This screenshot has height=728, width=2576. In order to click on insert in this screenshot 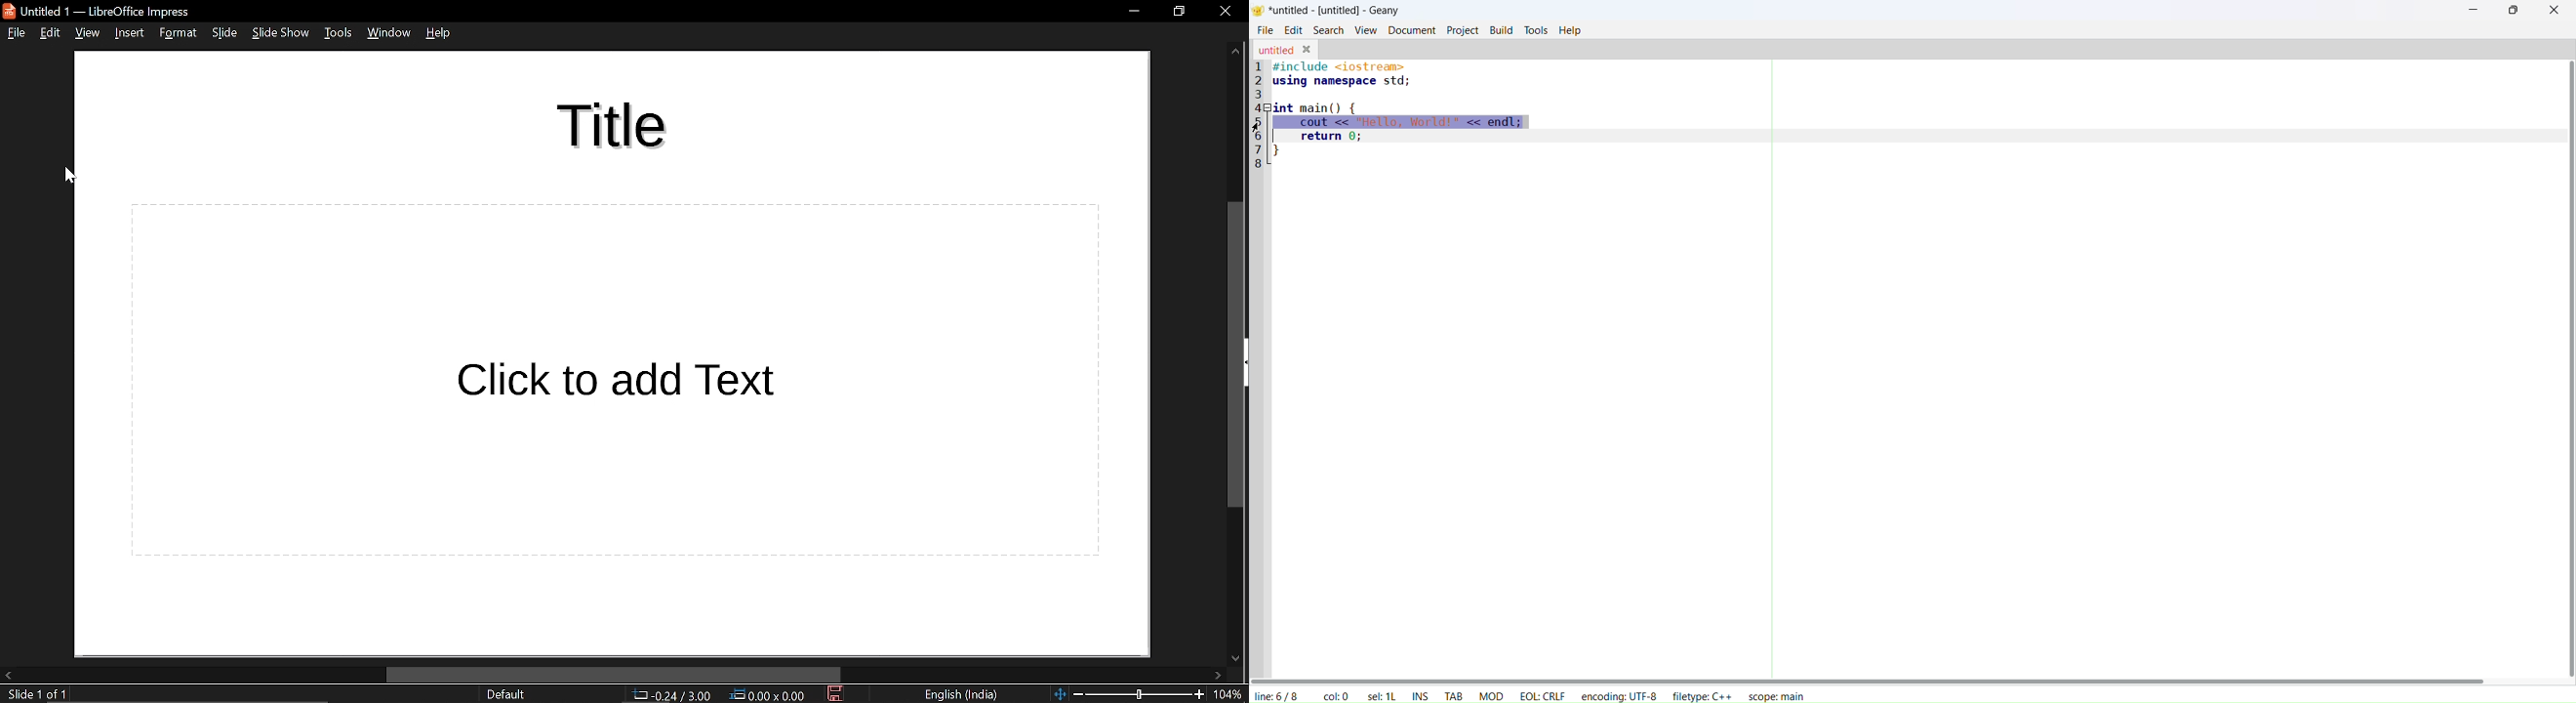, I will do `click(134, 32)`.